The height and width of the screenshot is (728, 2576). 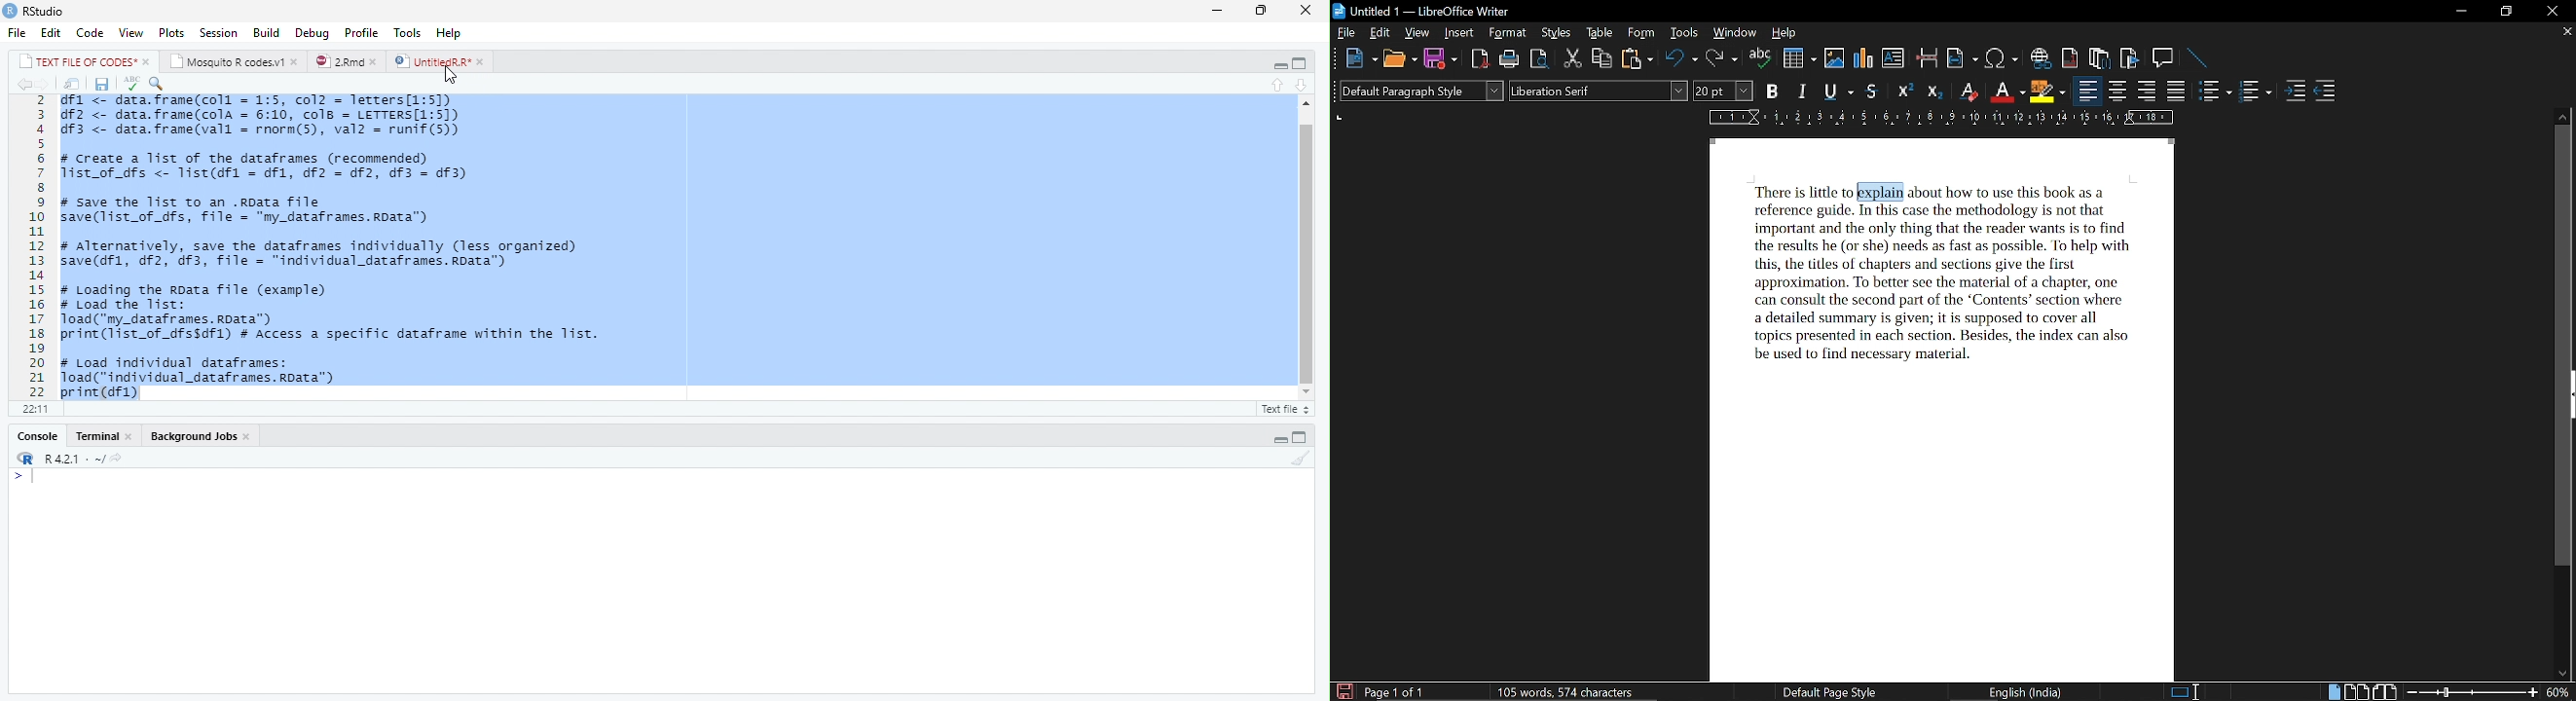 What do you see at coordinates (1934, 283) in the screenshot?
I see `TRINTURCE SiRGS. ID UNS CRSe he MSHOGIORY 5 Dux thik
important and the only thing that the reader wants is to find
the results he (or she) needs as fast as possible. To help witt
this, the titles of chapters and sections give the first
approximation. To better sce the material of a chapter, one
can consult the second part of the ‘Contents’ section where
a detailed summary is given; it is supposed to cover all
topics presented in each section. Besides, the index can also
be used to find necessary material.` at bounding box center [1934, 283].